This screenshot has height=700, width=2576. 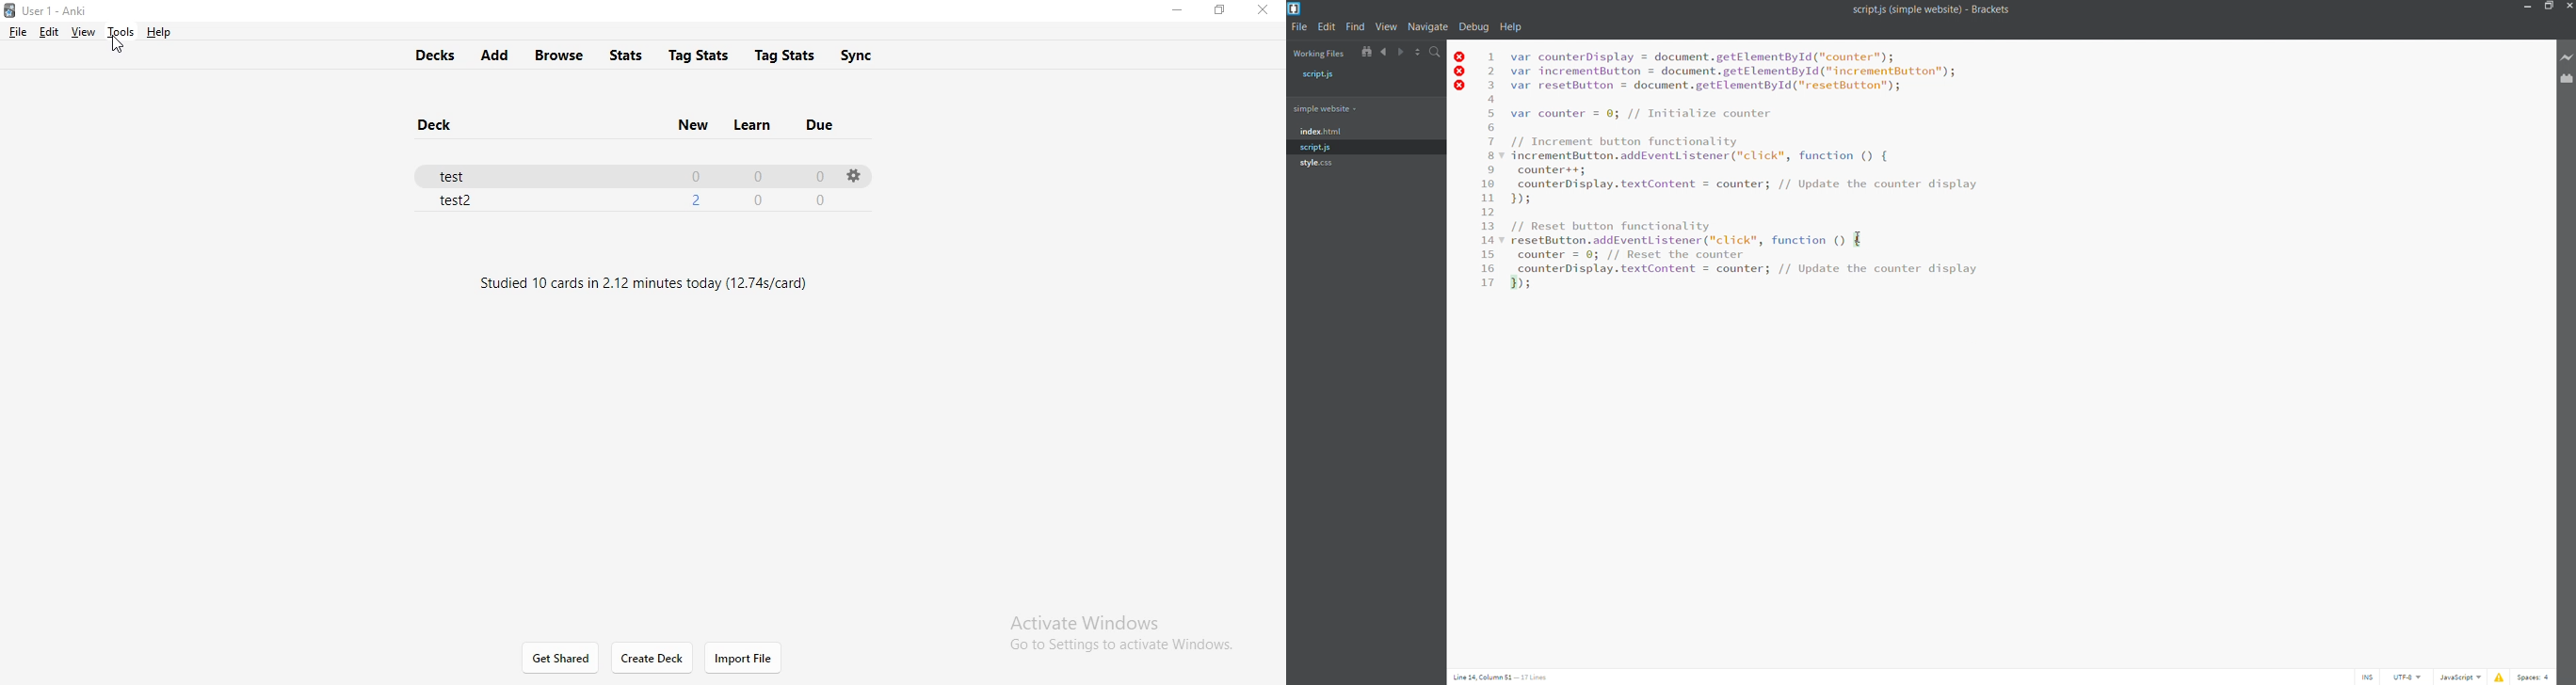 What do you see at coordinates (2369, 677) in the screenshot?
I see `cursor toggle` at bounding box center [2369, 677].